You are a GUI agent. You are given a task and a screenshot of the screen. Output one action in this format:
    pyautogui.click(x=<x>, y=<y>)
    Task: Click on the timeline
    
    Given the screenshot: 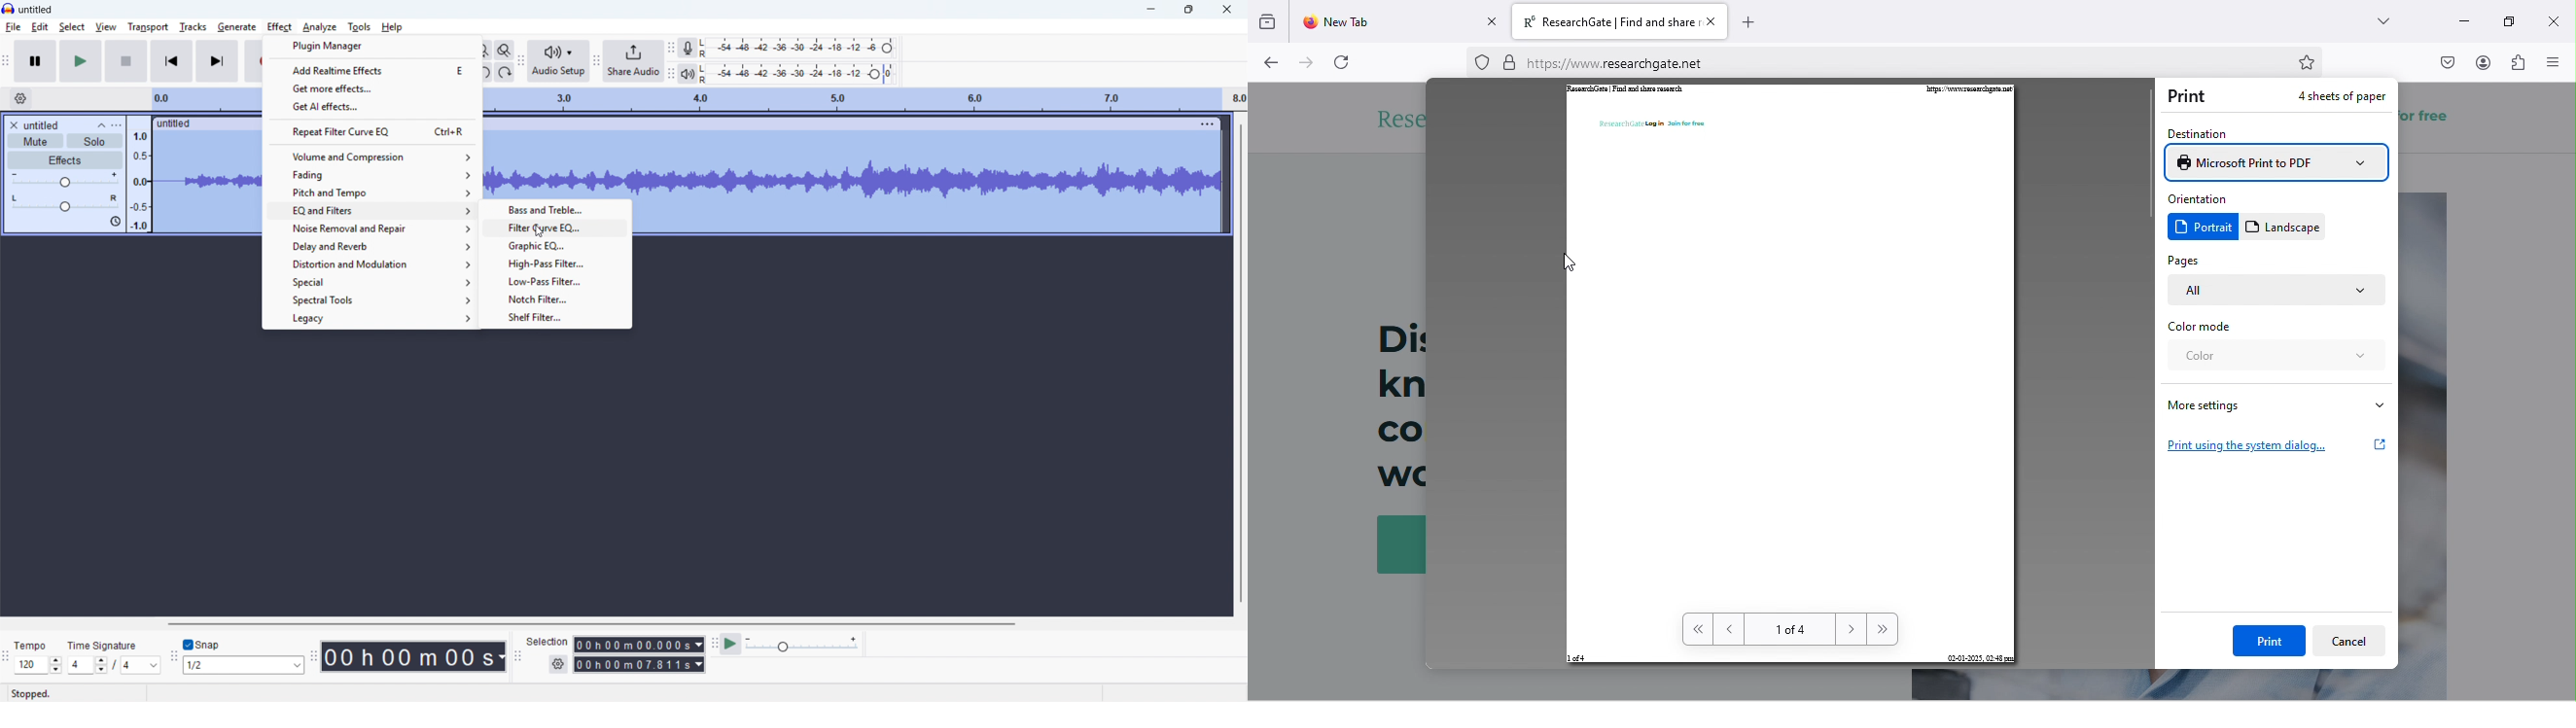 What is the action you would take?
    pyautogui.click(x=863, y=99)
    